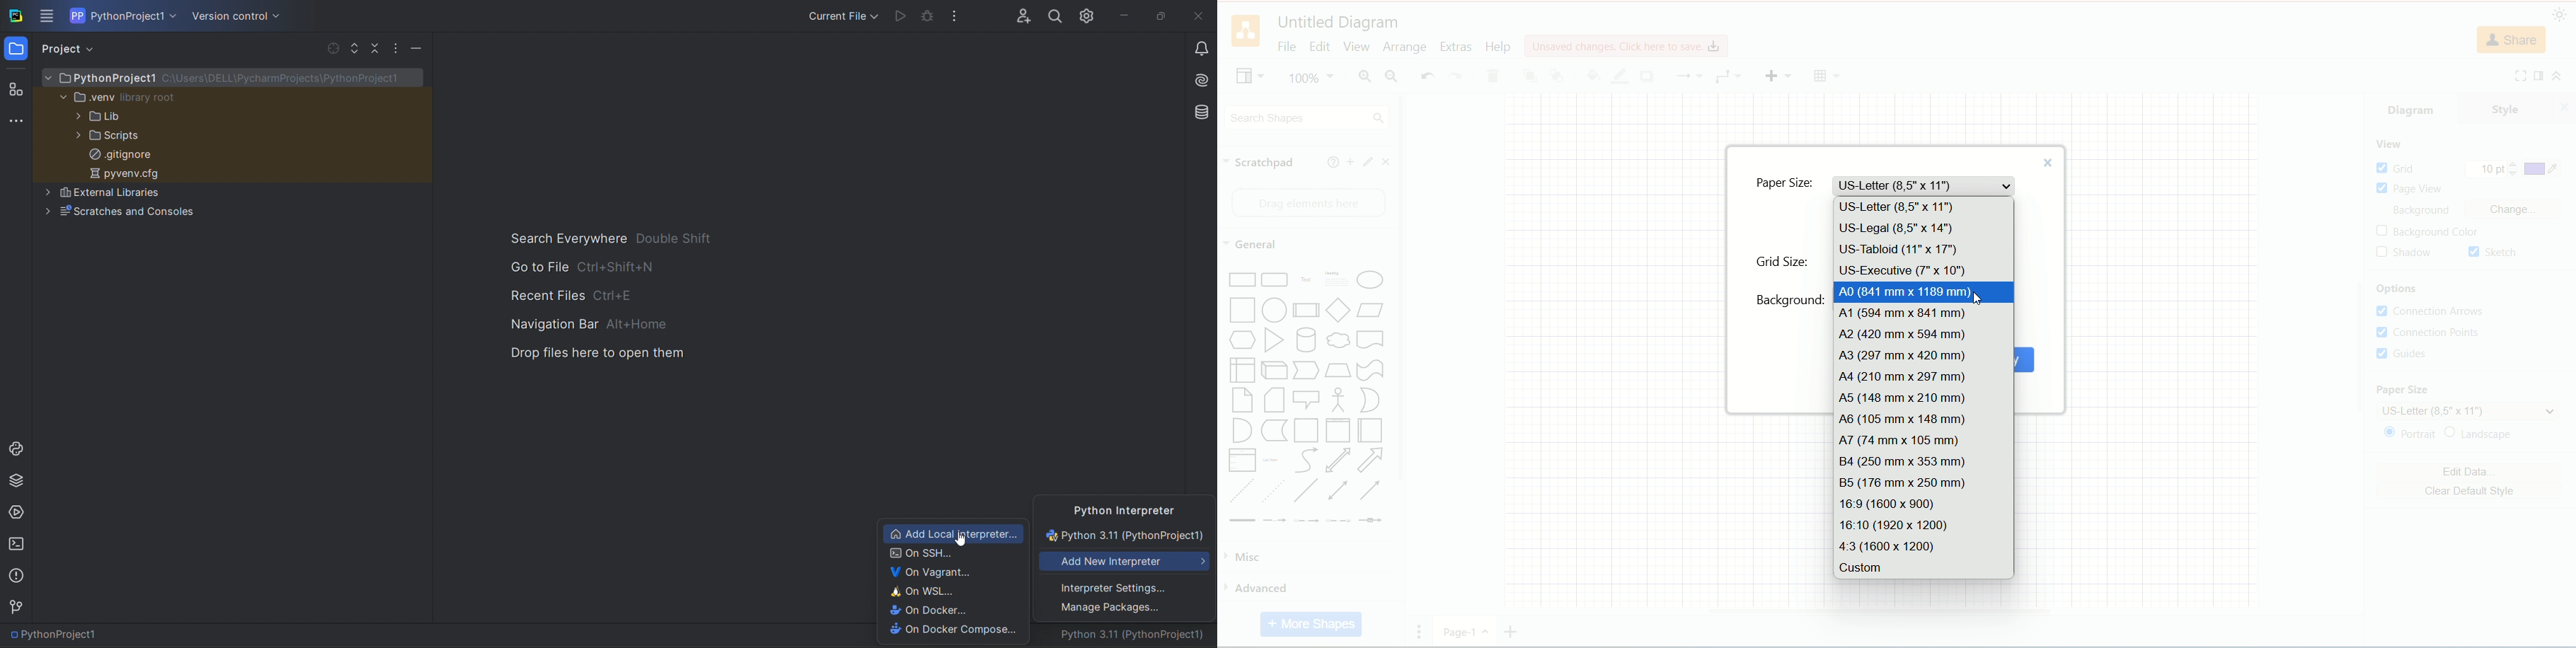 Image resolution: width=2576 pixels, height=672 pixels. Describe the element at coordinates (2401, 390) in the screenshot. I see `paper size` at that location.